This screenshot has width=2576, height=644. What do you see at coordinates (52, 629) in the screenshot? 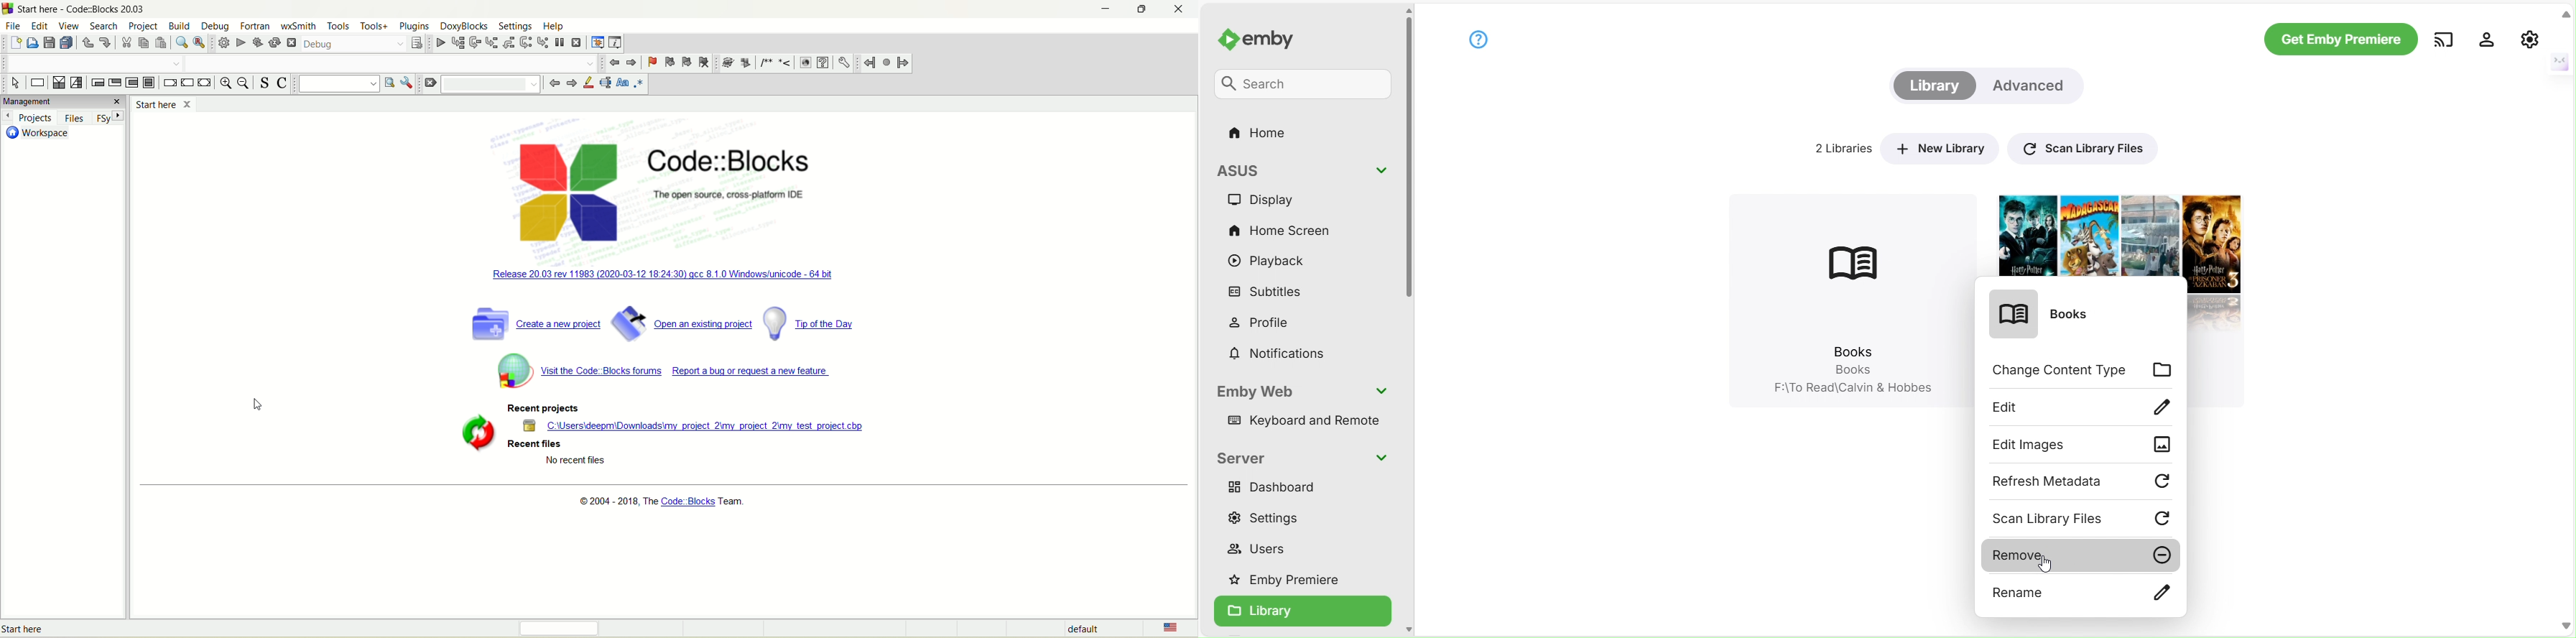
I see `text` at bounding box center [52, 629].